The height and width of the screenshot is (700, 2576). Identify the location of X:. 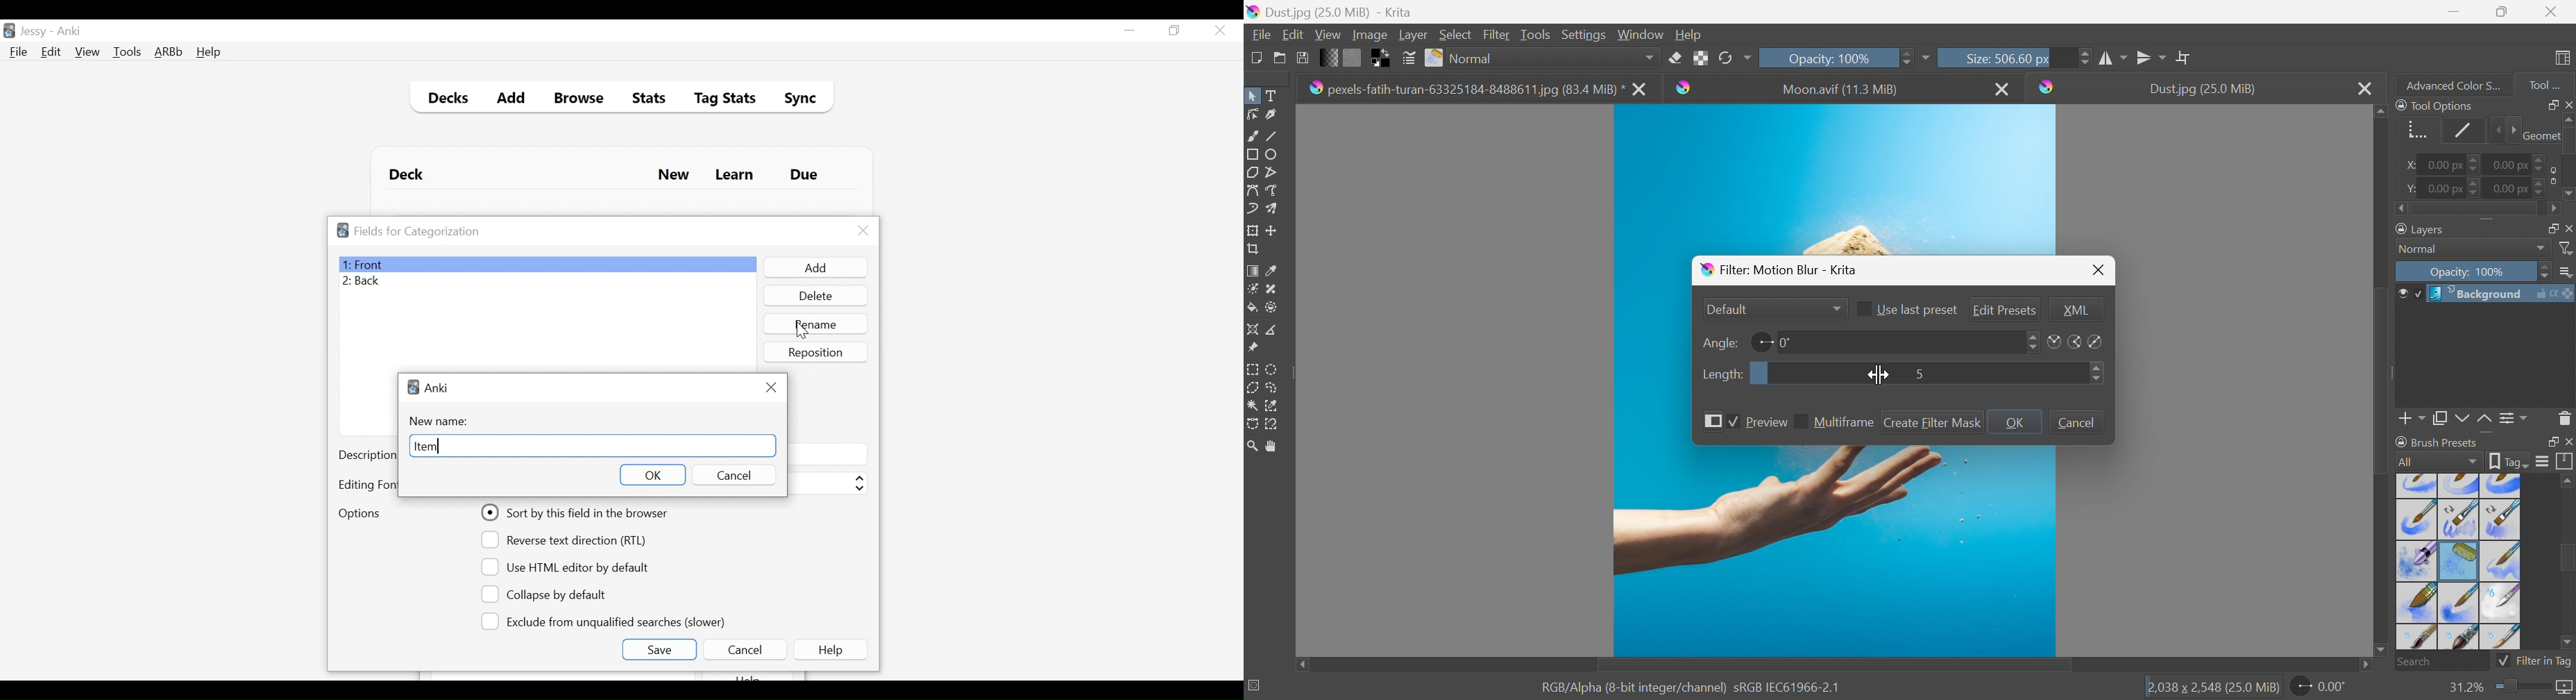
(2407, 165).